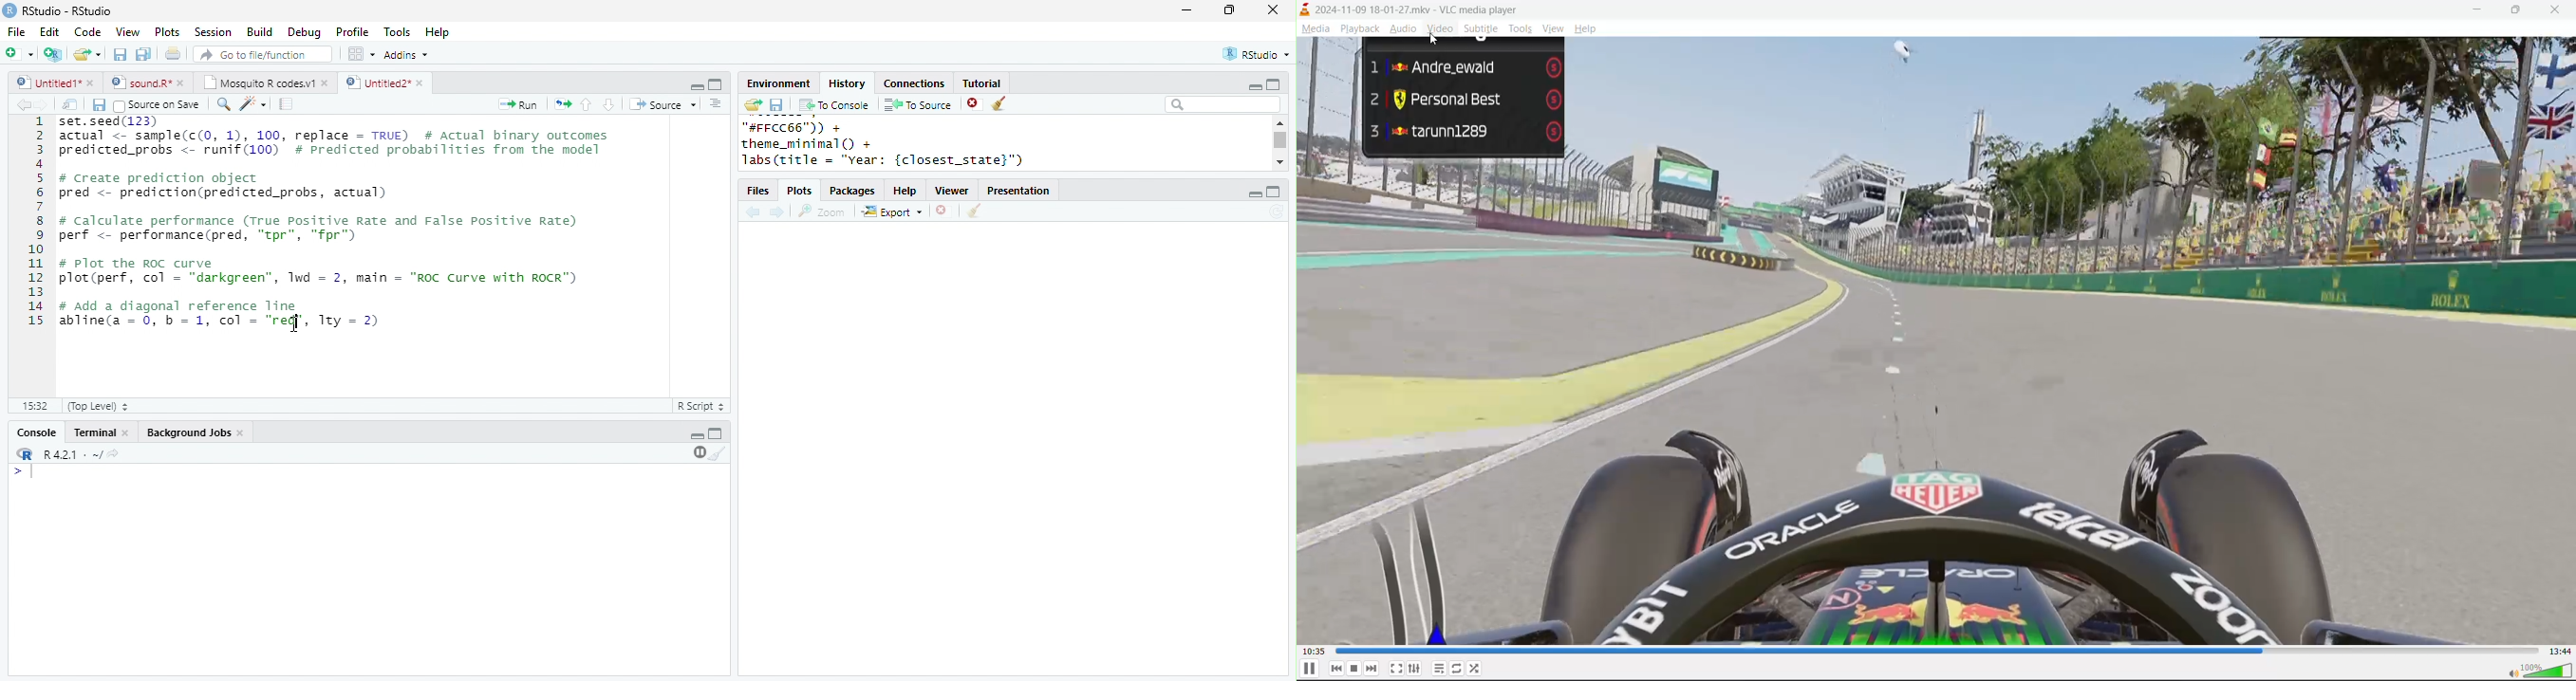 The height and width of the screenshot is (700, 2576). Describe the element at coordinates (698, 452) in the screenshot. I see `pause` at that location.